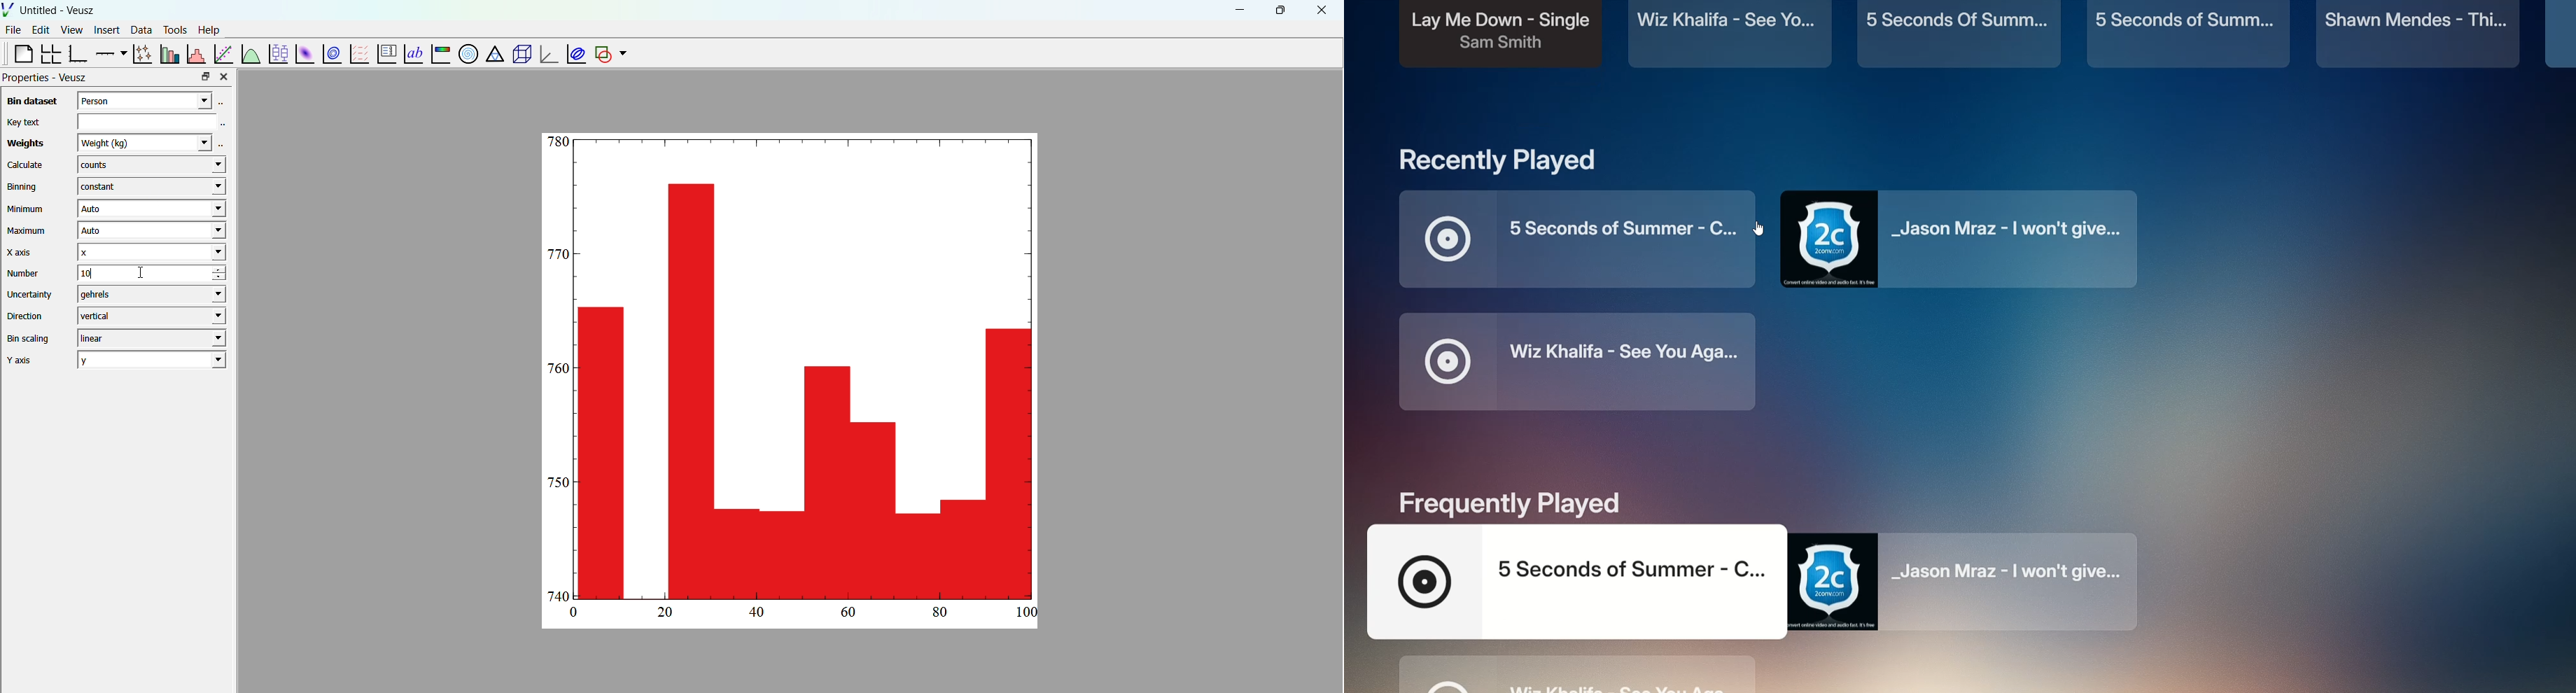 The width and height of the screenshot is (2576, 700). What do you see at coordinates (50, 55) in the screenshot?
I see `Arrange a graph in a grid` at bounding box center [50, 55].